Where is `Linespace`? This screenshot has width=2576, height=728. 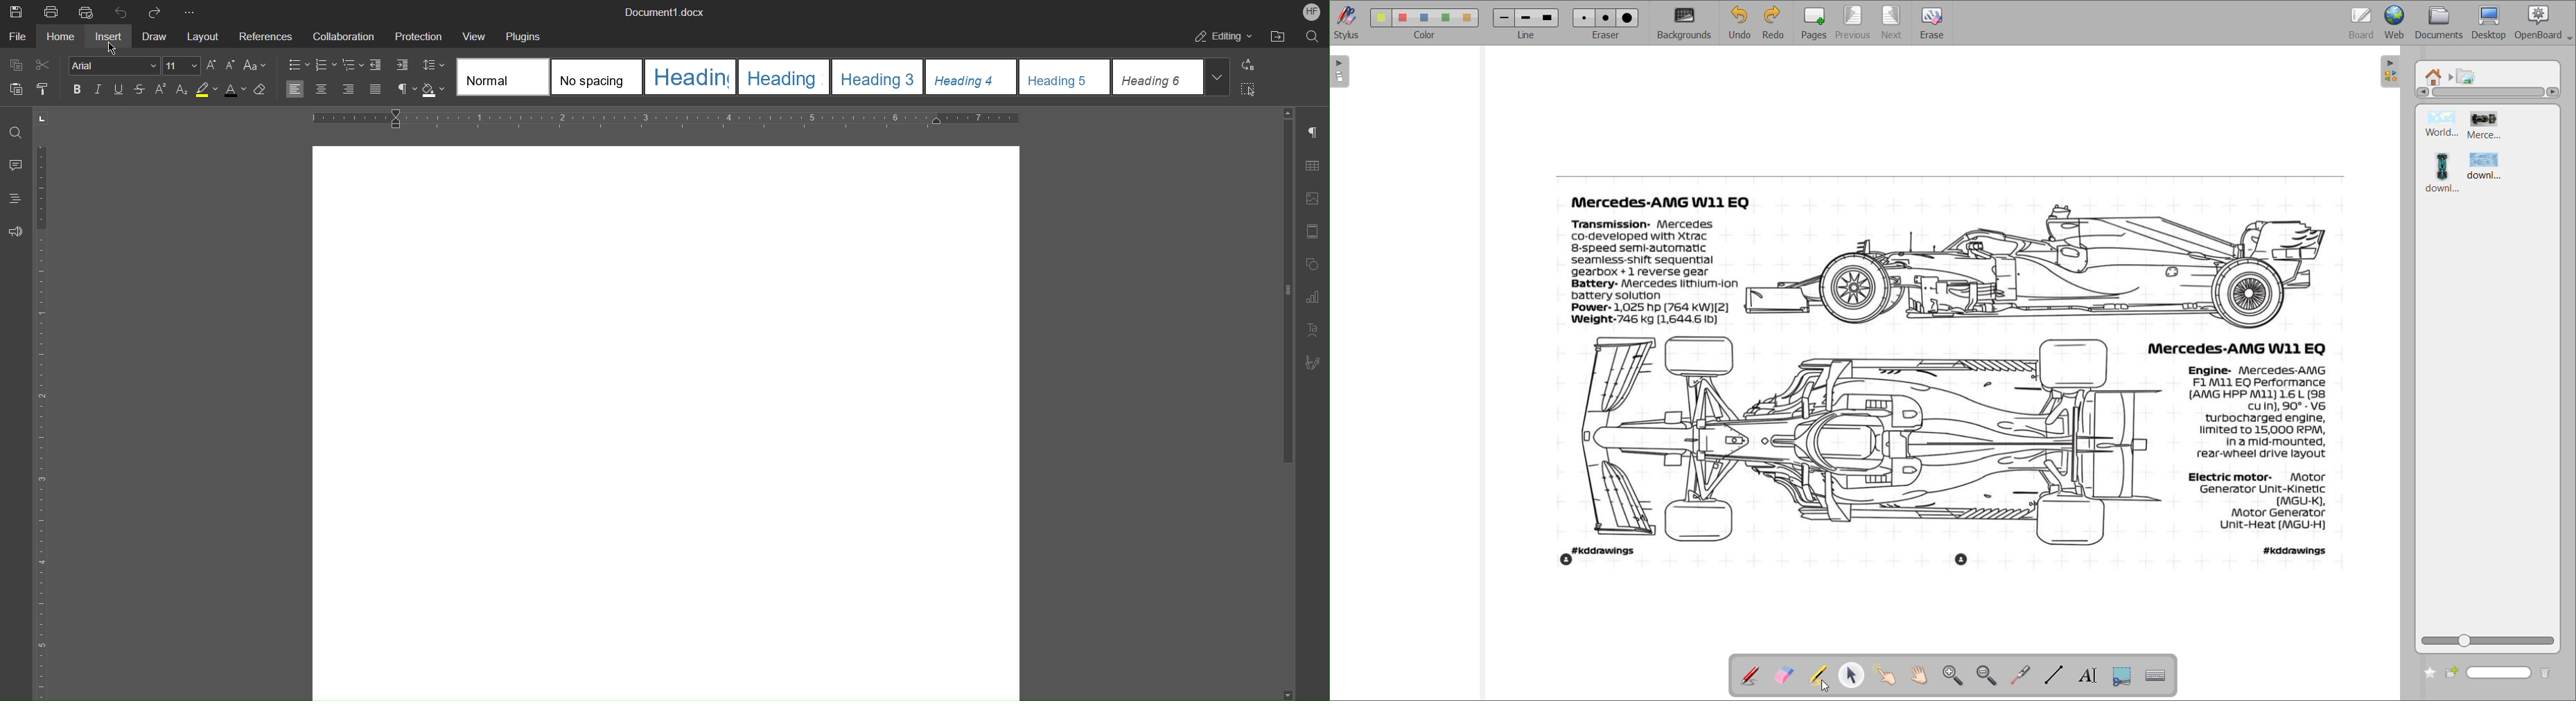 Linespace is located at coordinates (434, 67).